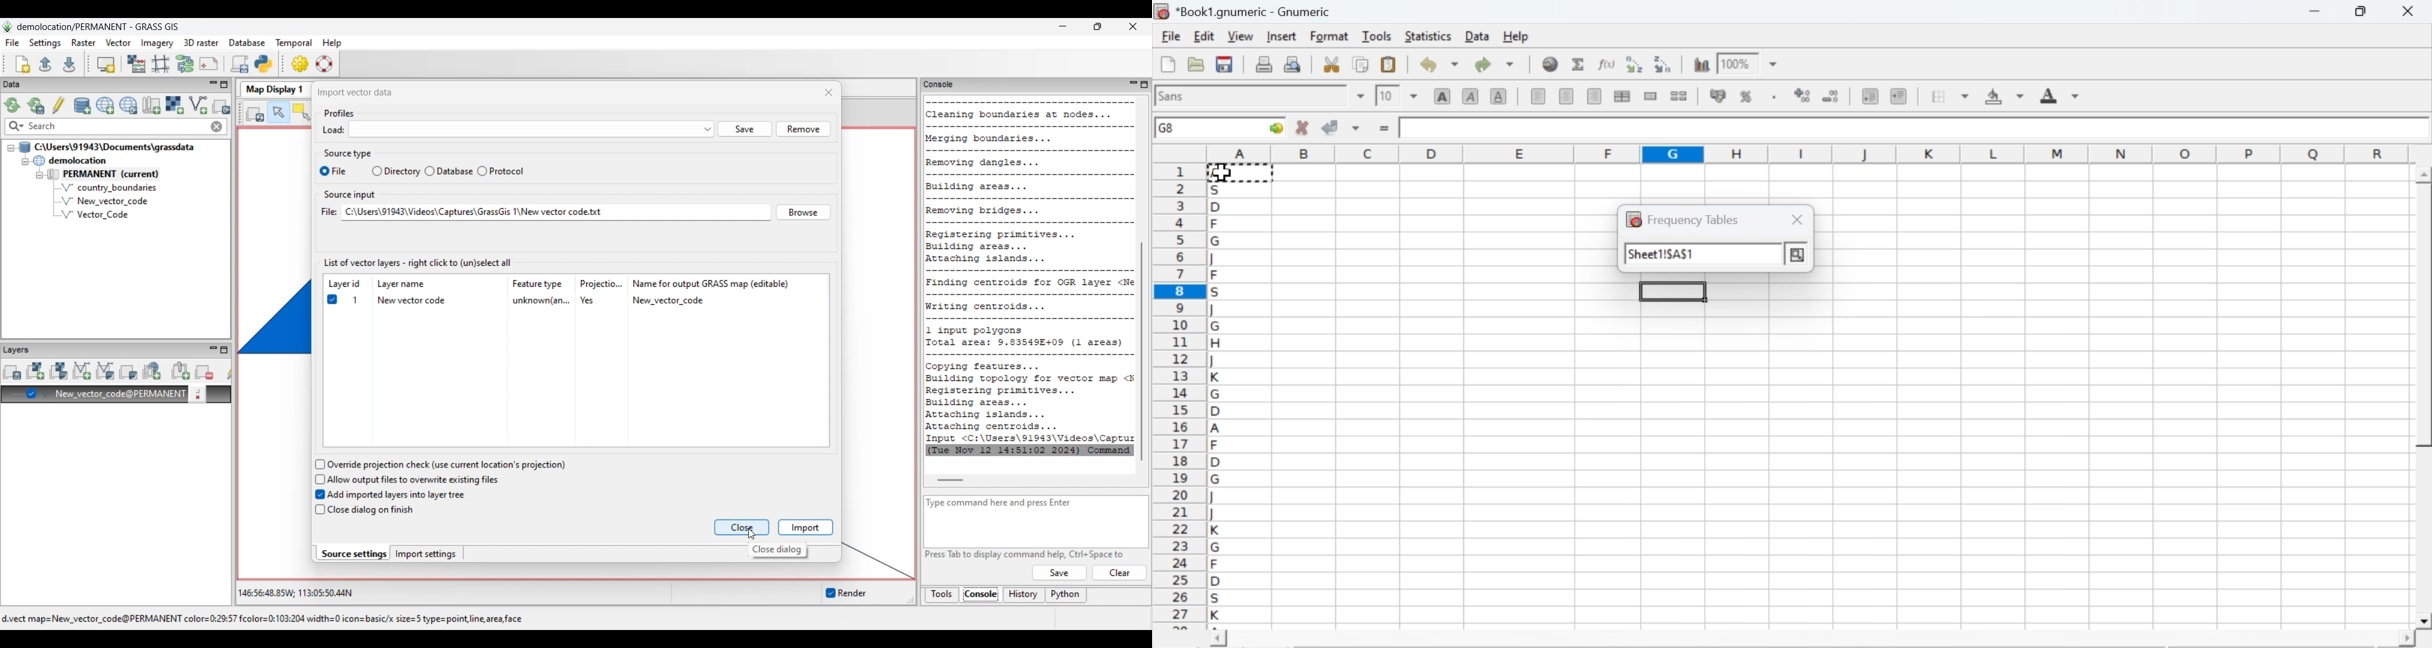  I want to click on cursor, so click(1222, 173).